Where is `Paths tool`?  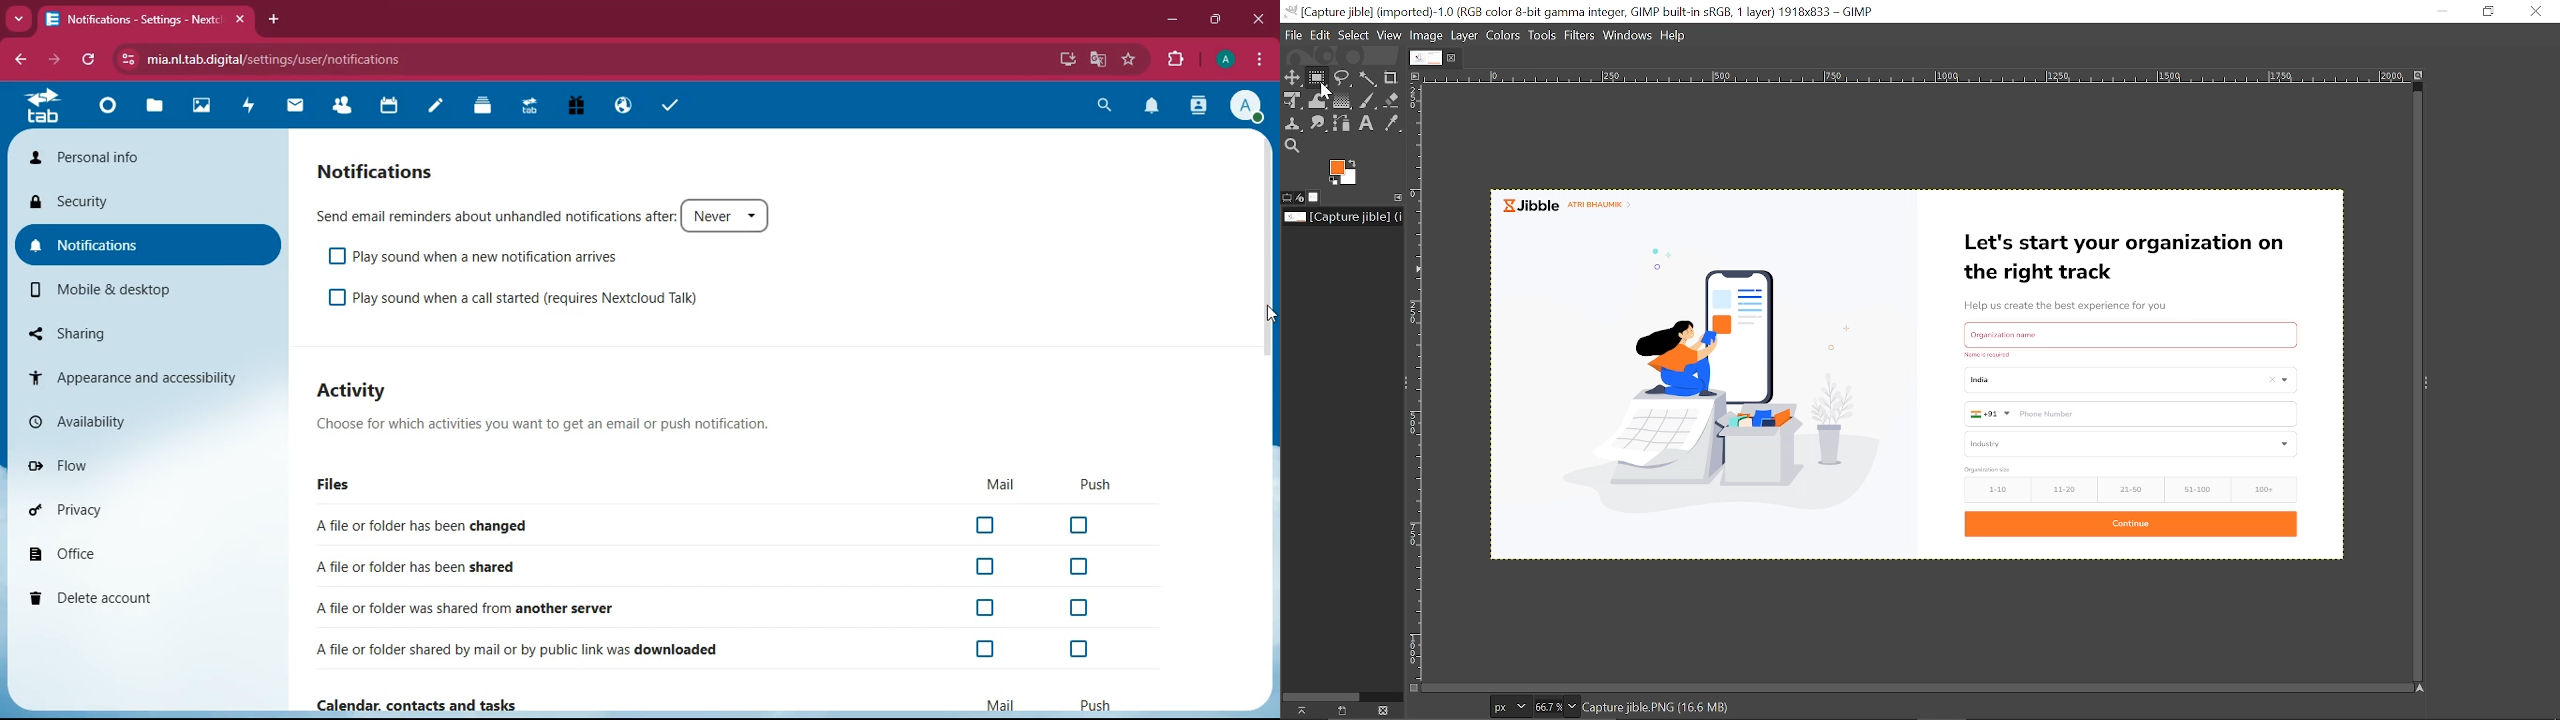 Paths tool is located at coordinates (1344, 122).